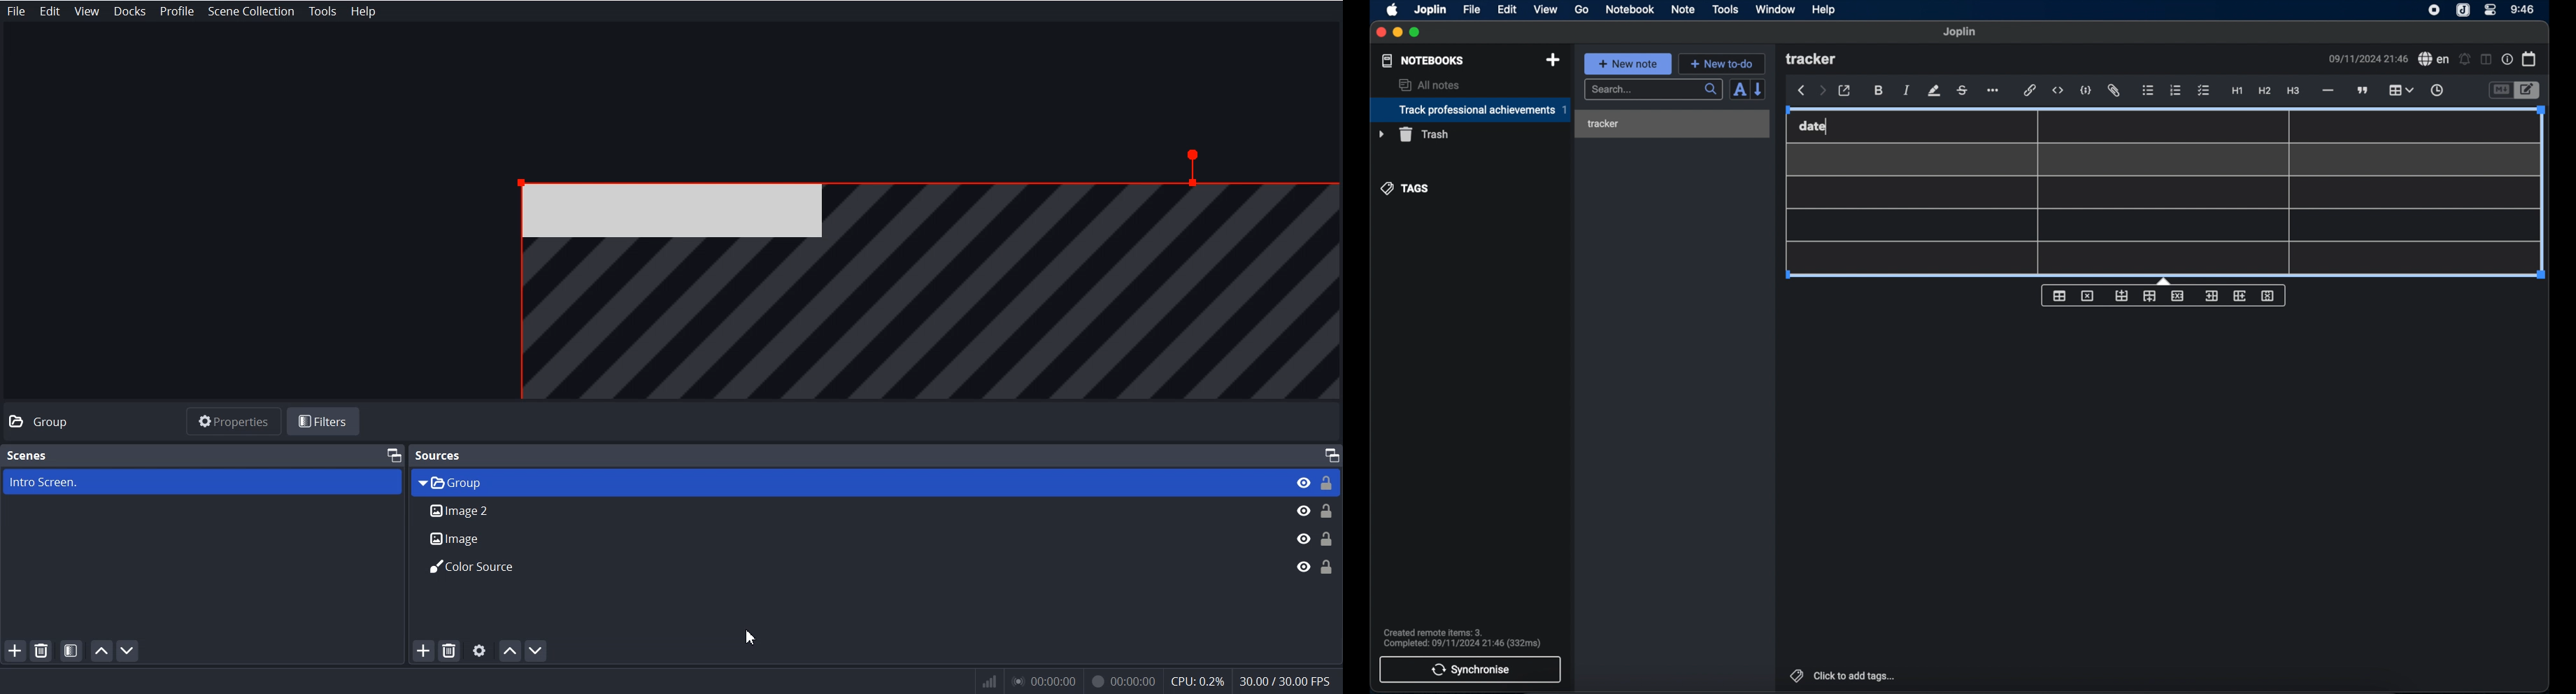 This screenshot has height=700, width=2576. Describe the element at coordinates (2500, 90) in the screenshot. I see `toggle editor` at that location.